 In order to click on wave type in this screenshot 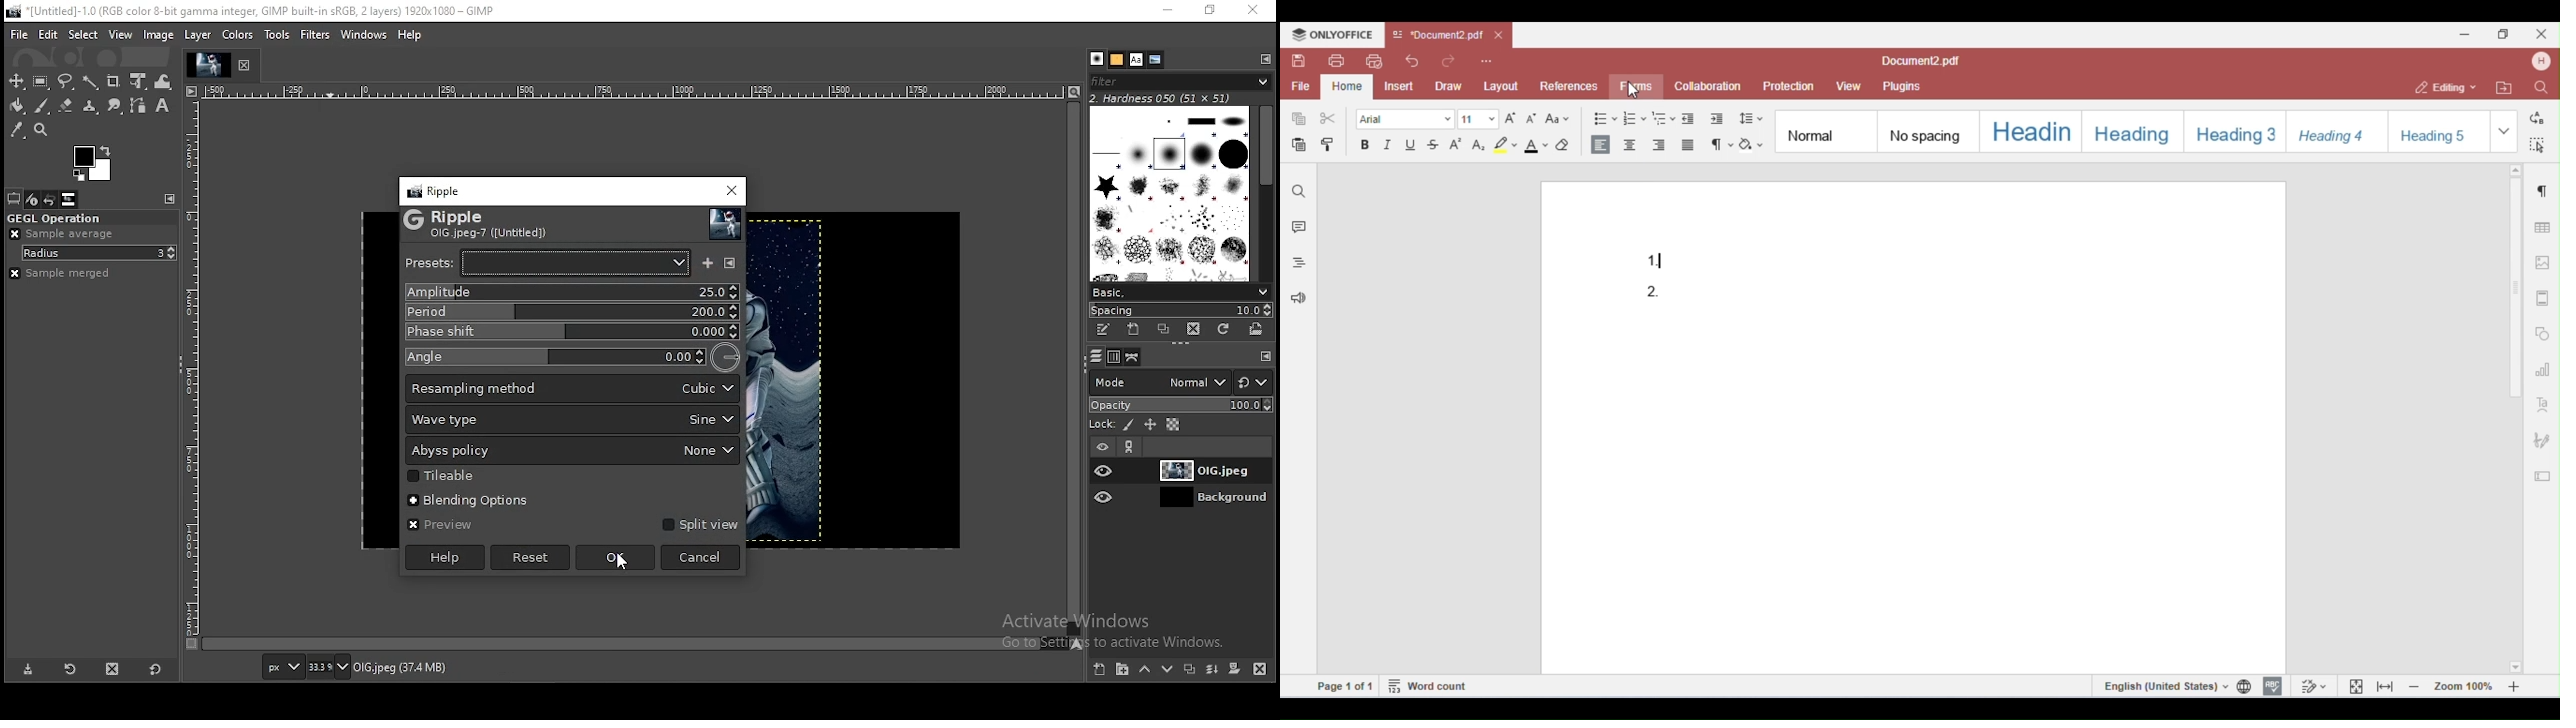, I will do `click(573, 419)`.